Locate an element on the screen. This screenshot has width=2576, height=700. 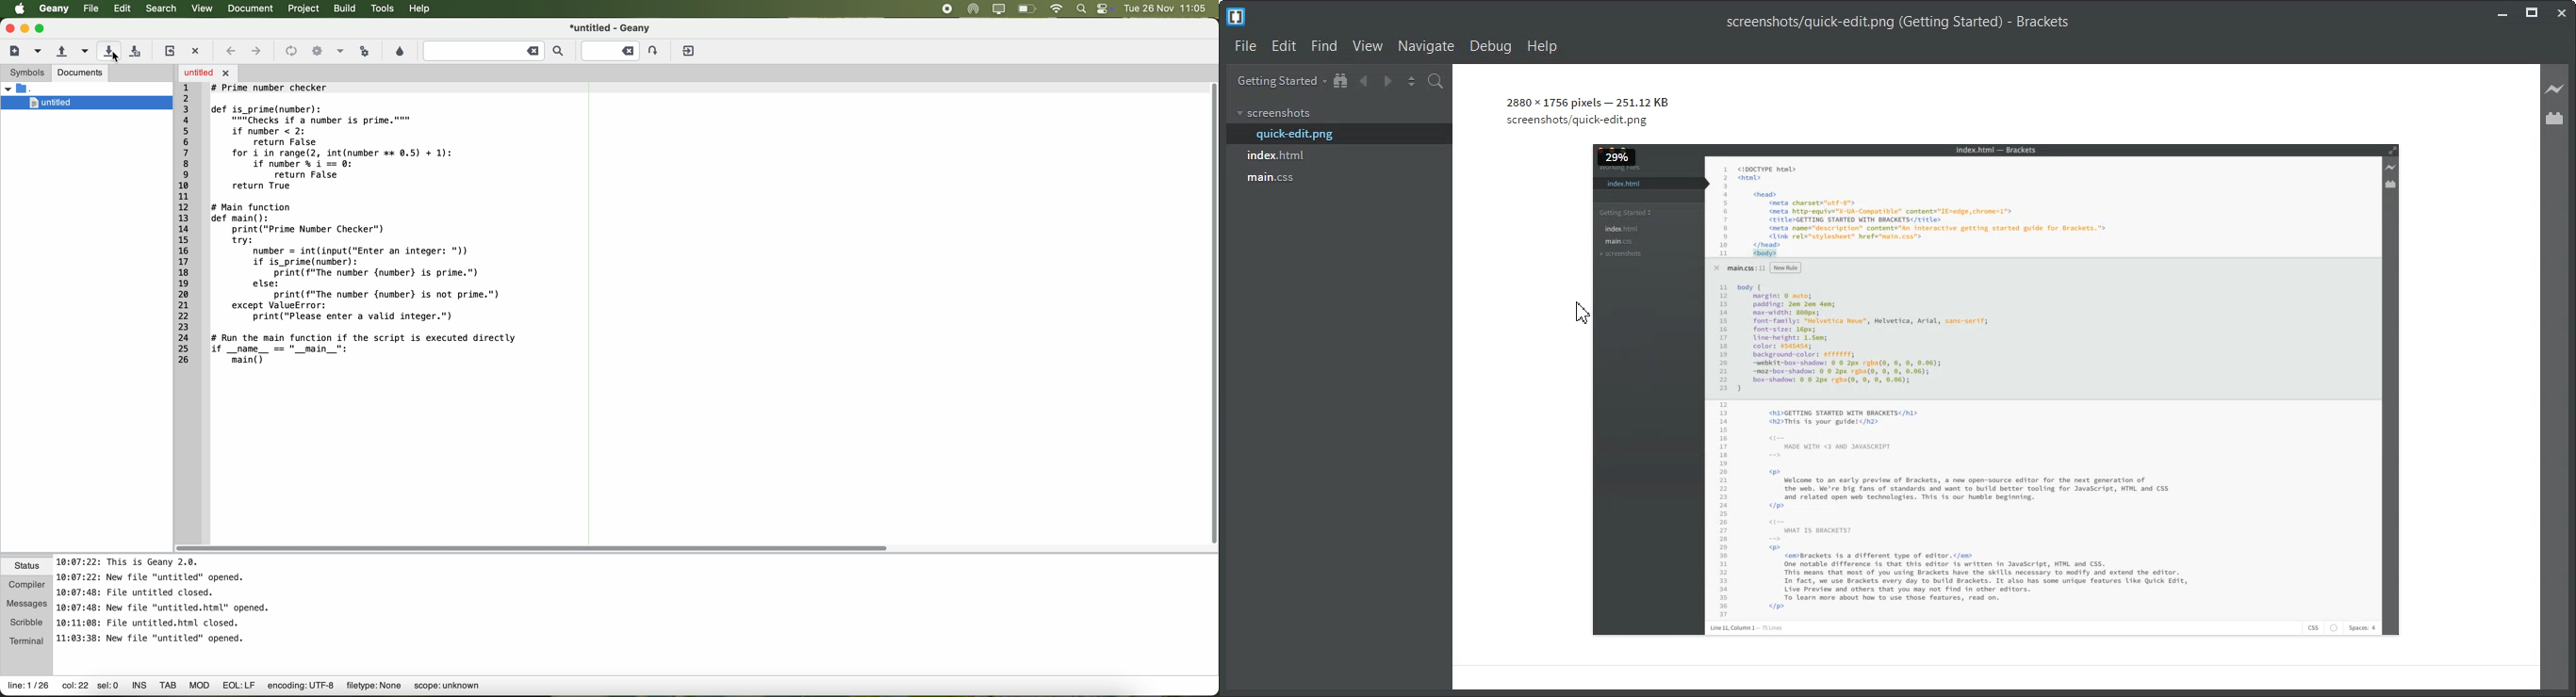
wifi is located at coordinates (1057, 8).